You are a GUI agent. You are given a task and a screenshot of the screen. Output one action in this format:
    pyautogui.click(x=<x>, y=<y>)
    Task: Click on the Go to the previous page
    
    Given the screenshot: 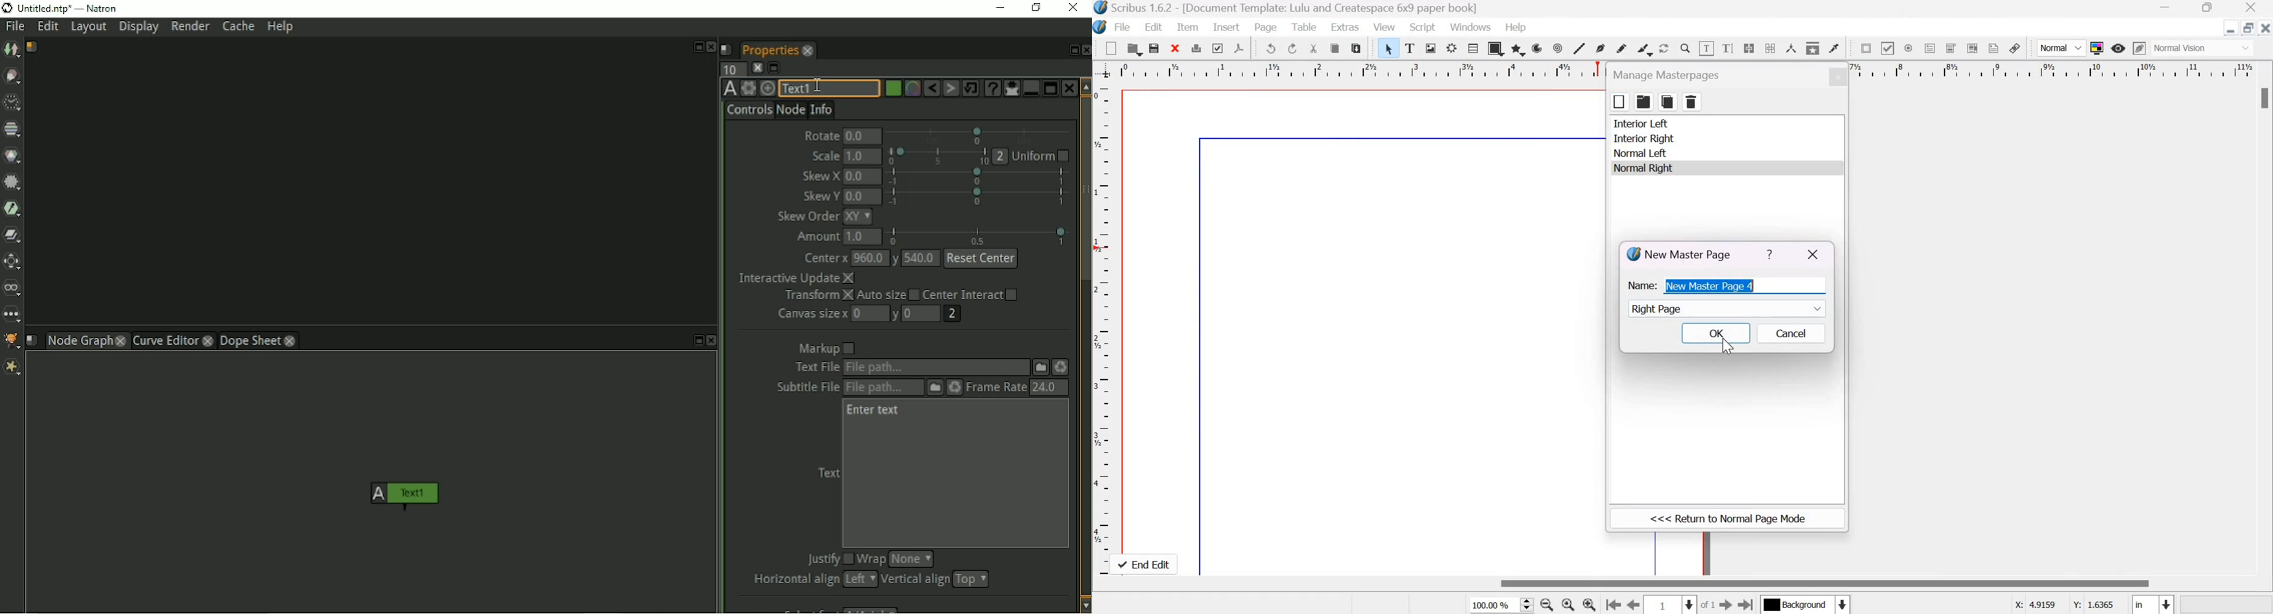 What is the action you would take?
    pyautogui.click(x=1631, y=604)
    